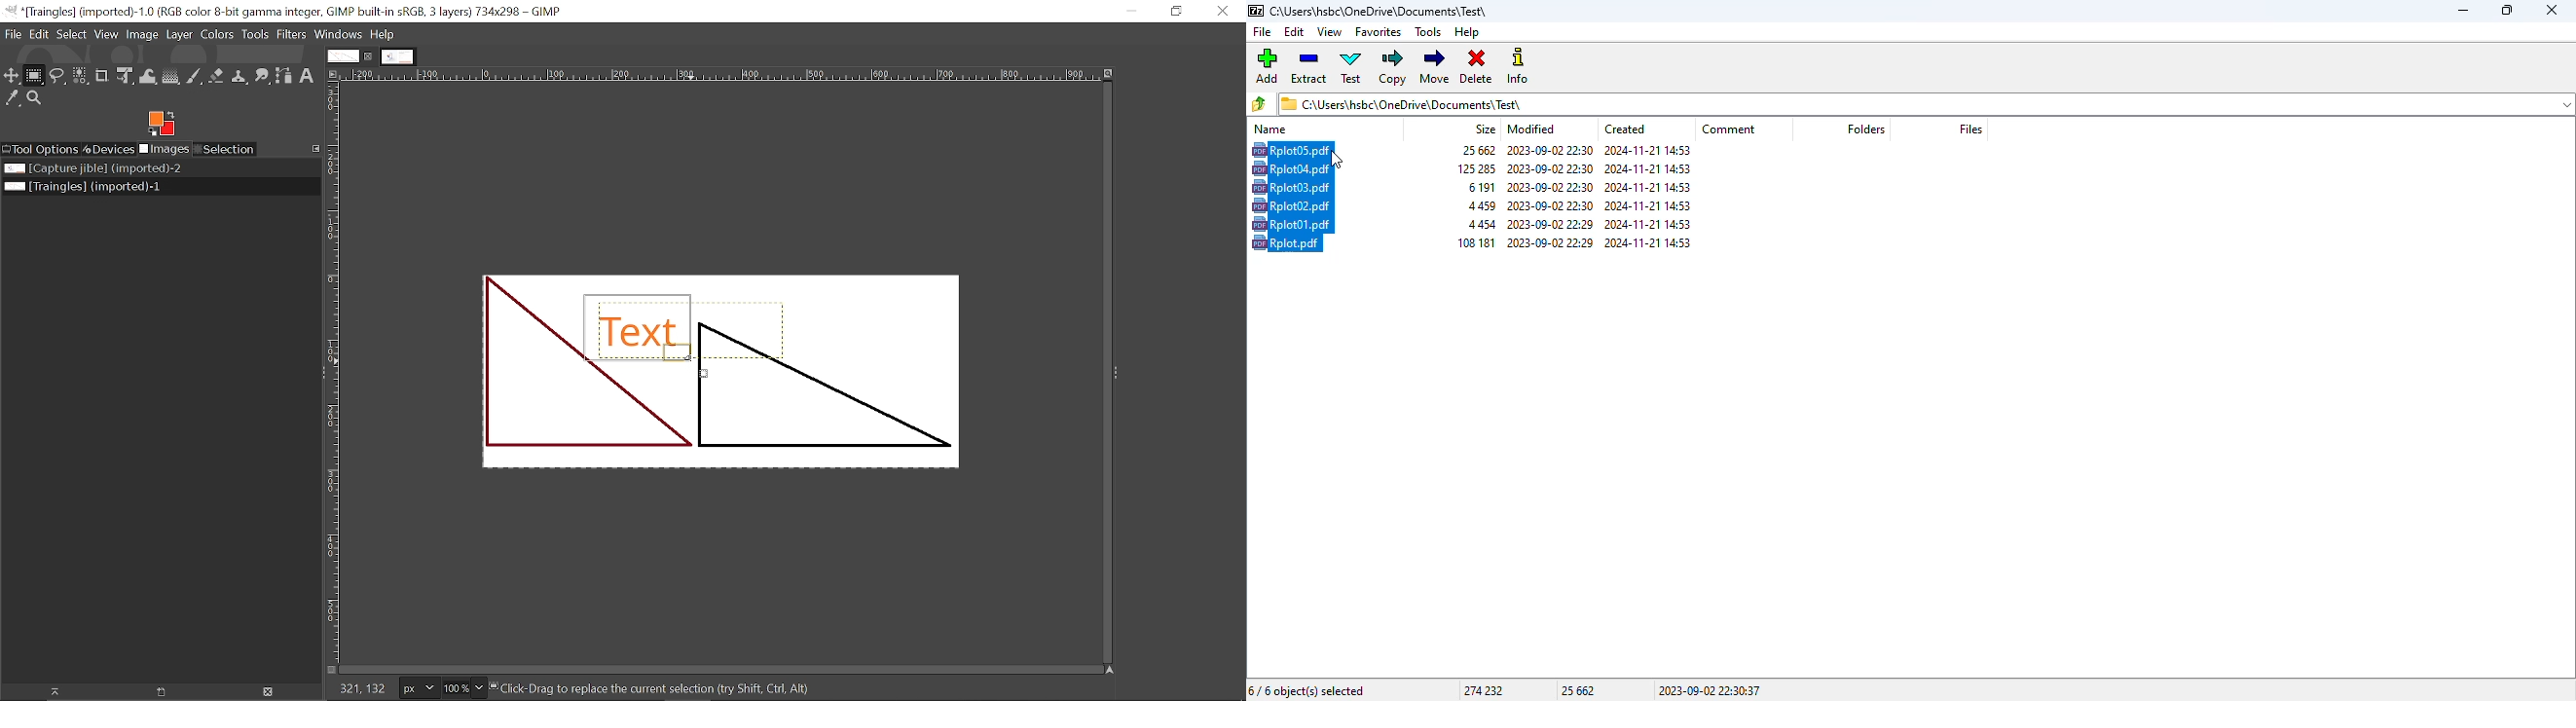 The width and height of the screenshot is (2576, 728). I want to click on Cursor, so click(699, 368).